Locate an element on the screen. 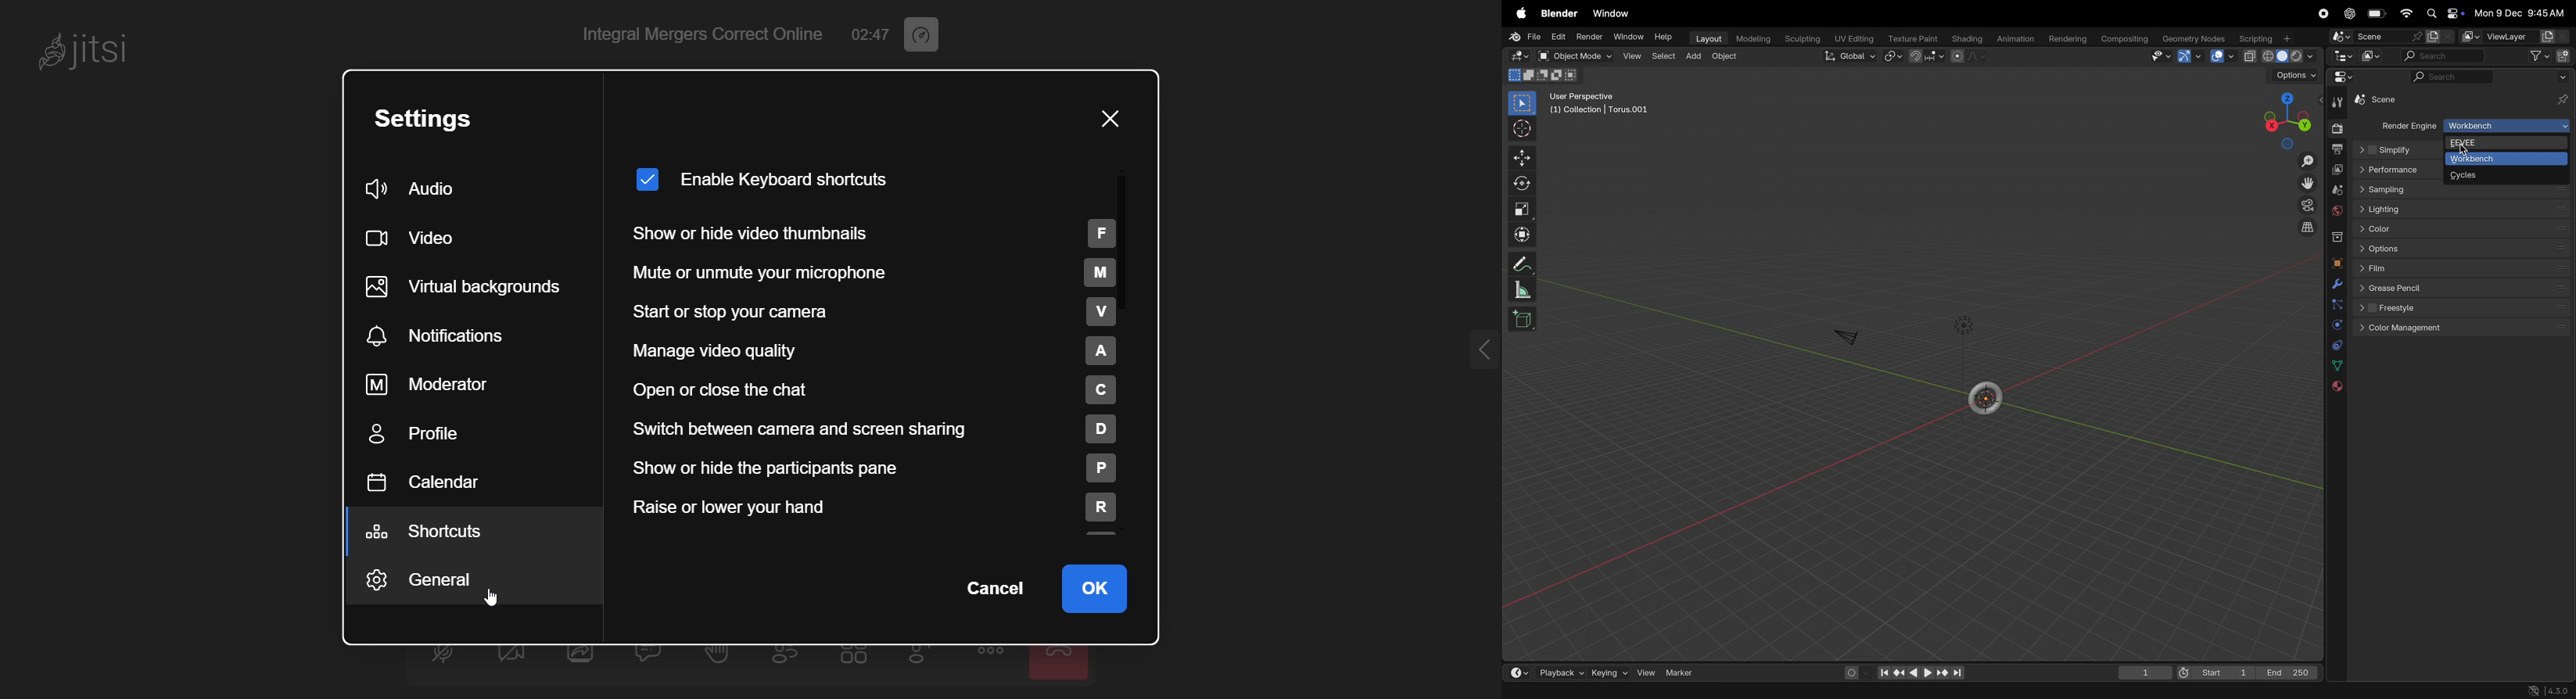 The image size is (2576, 700). cursor is located at coordinates (2463, 150).